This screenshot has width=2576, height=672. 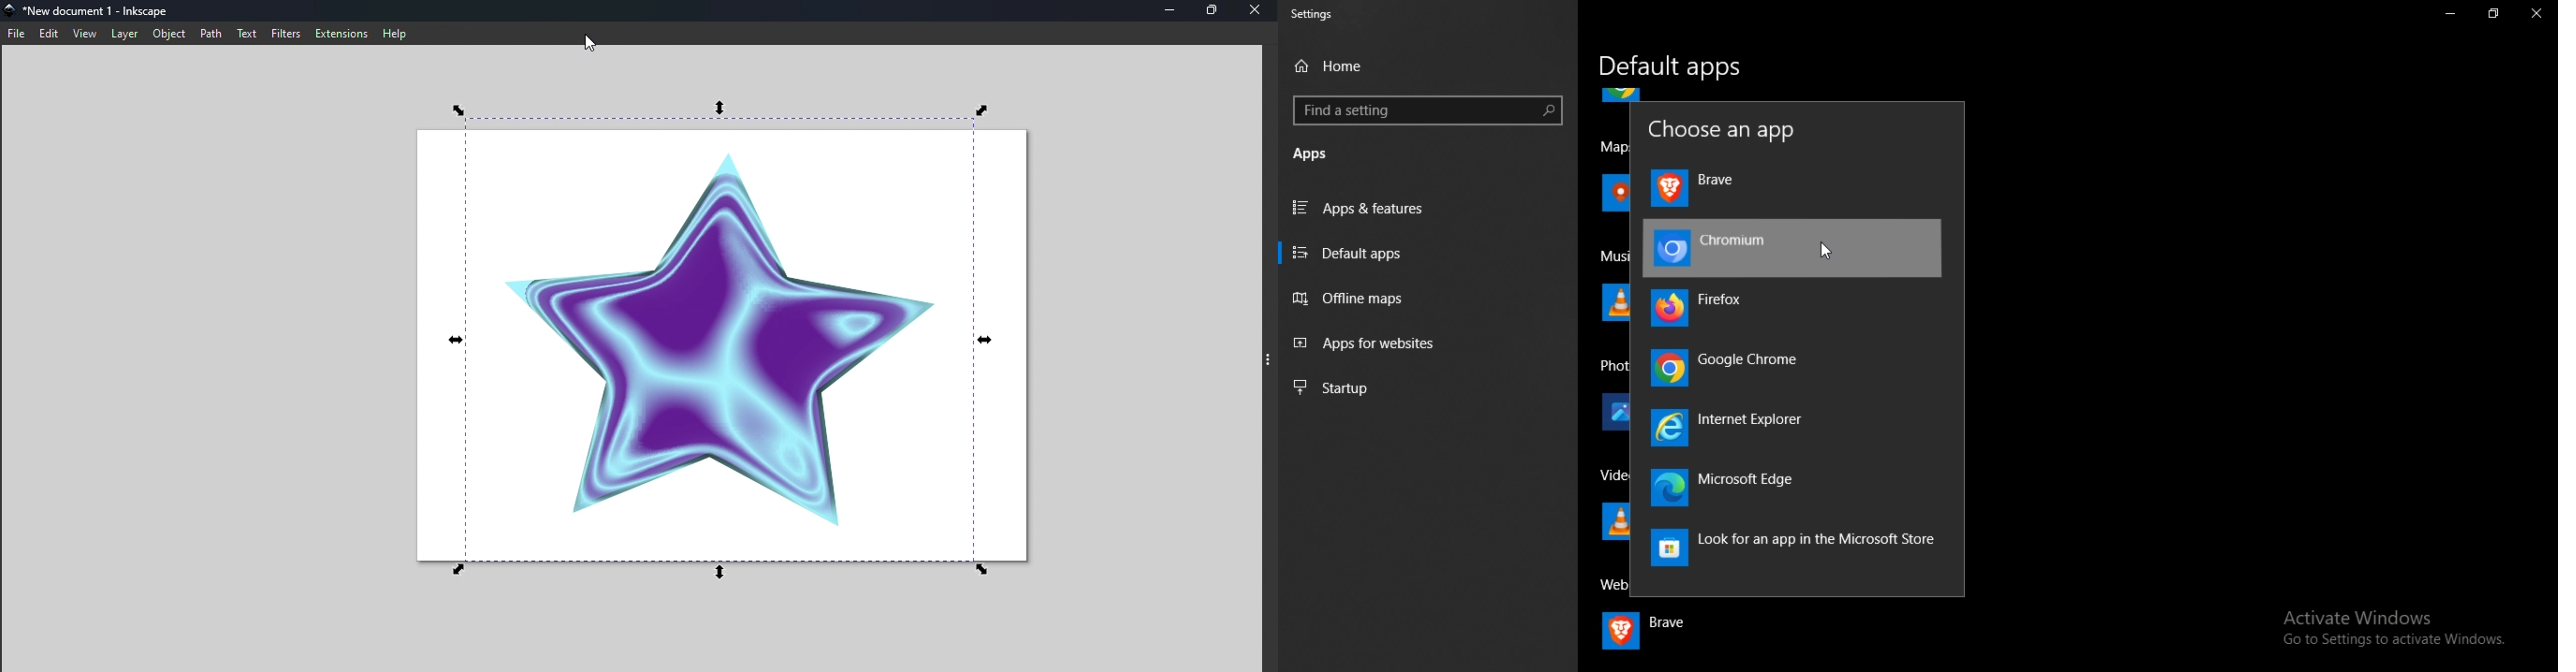 I want to click on cursor, so click(x=1826, y=250).